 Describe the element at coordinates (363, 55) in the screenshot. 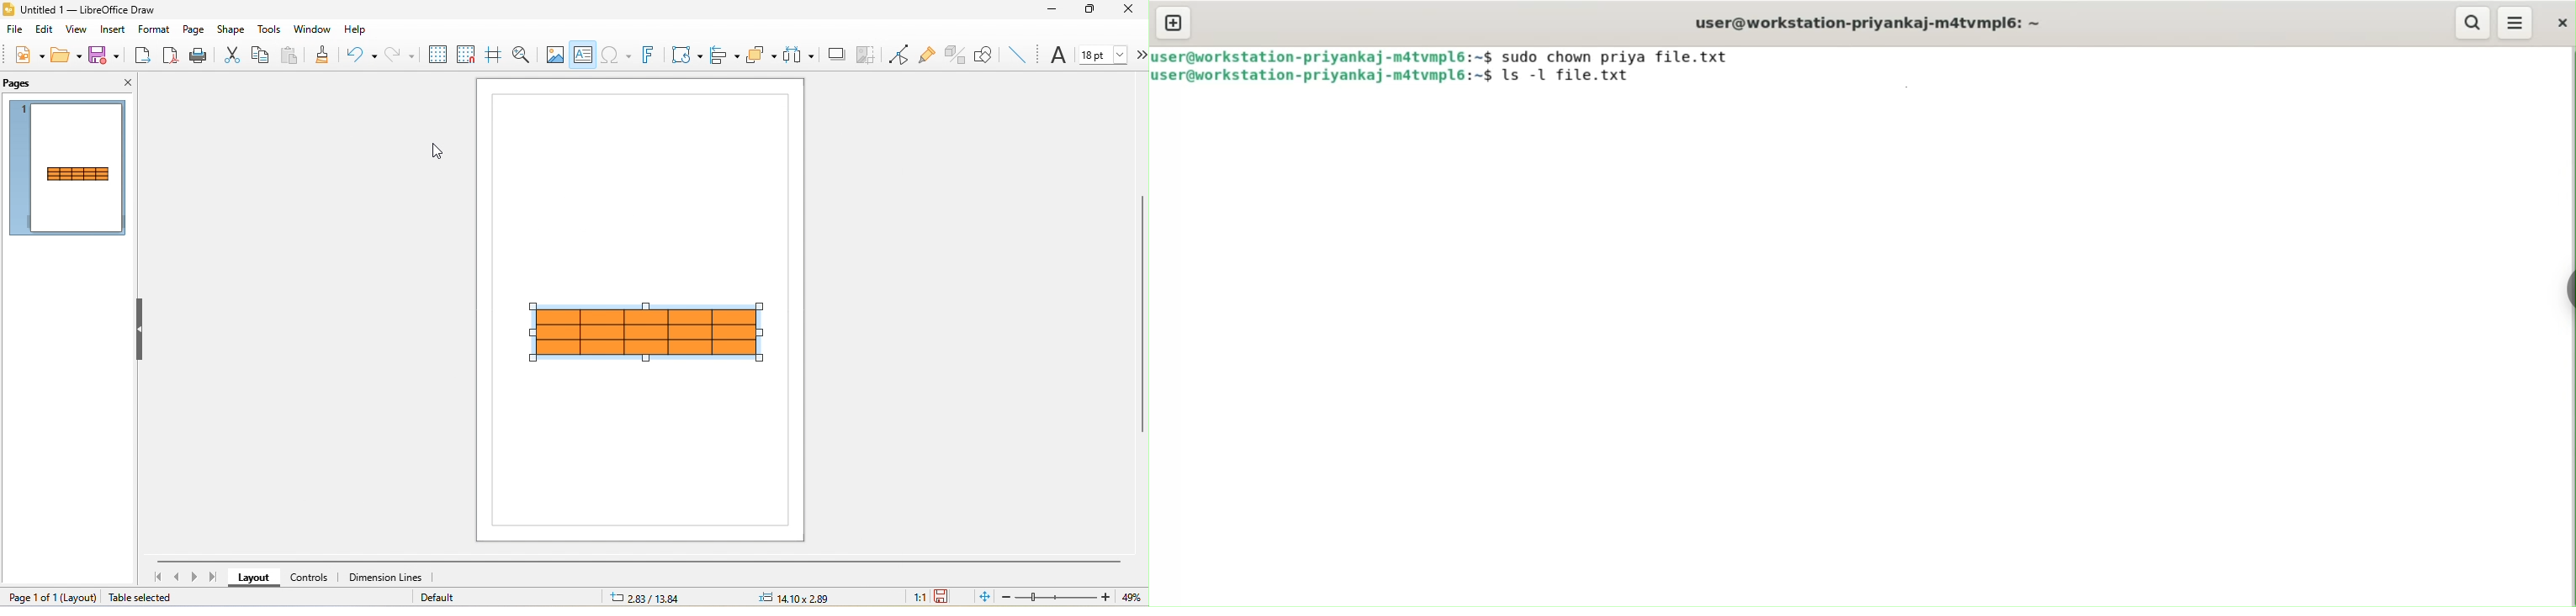

I see `undo` at that location.